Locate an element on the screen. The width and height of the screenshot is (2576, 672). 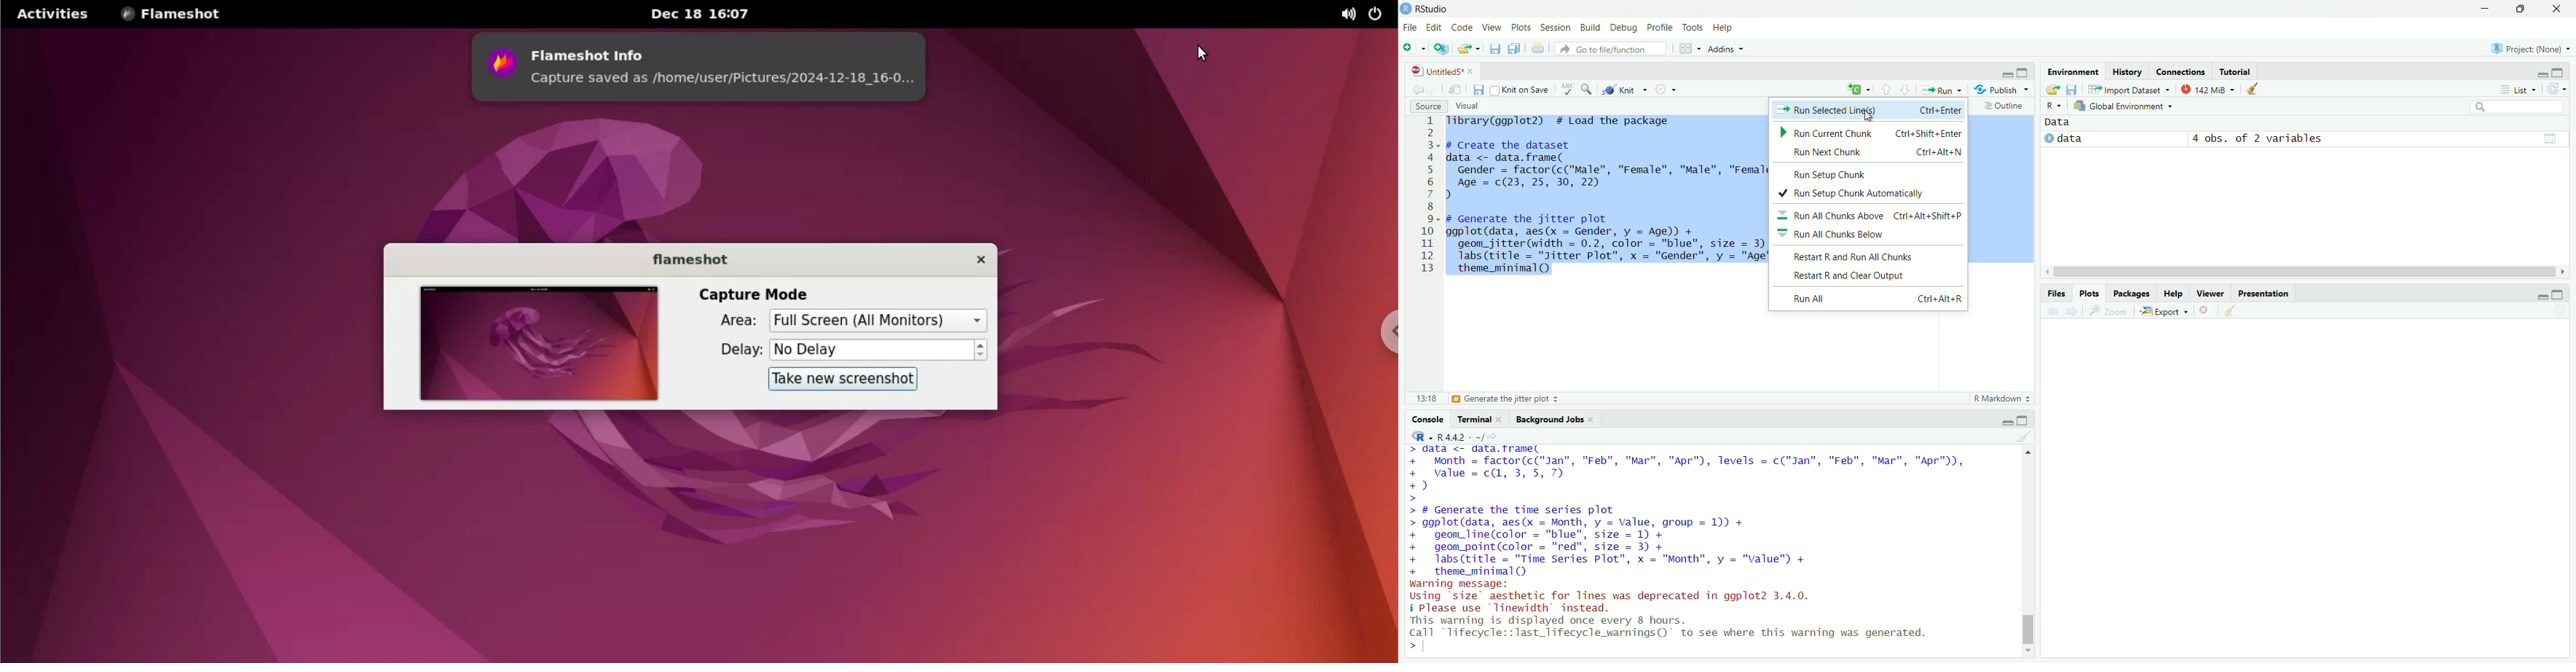
run the current line or selection is located at coordinates (1943, 88).